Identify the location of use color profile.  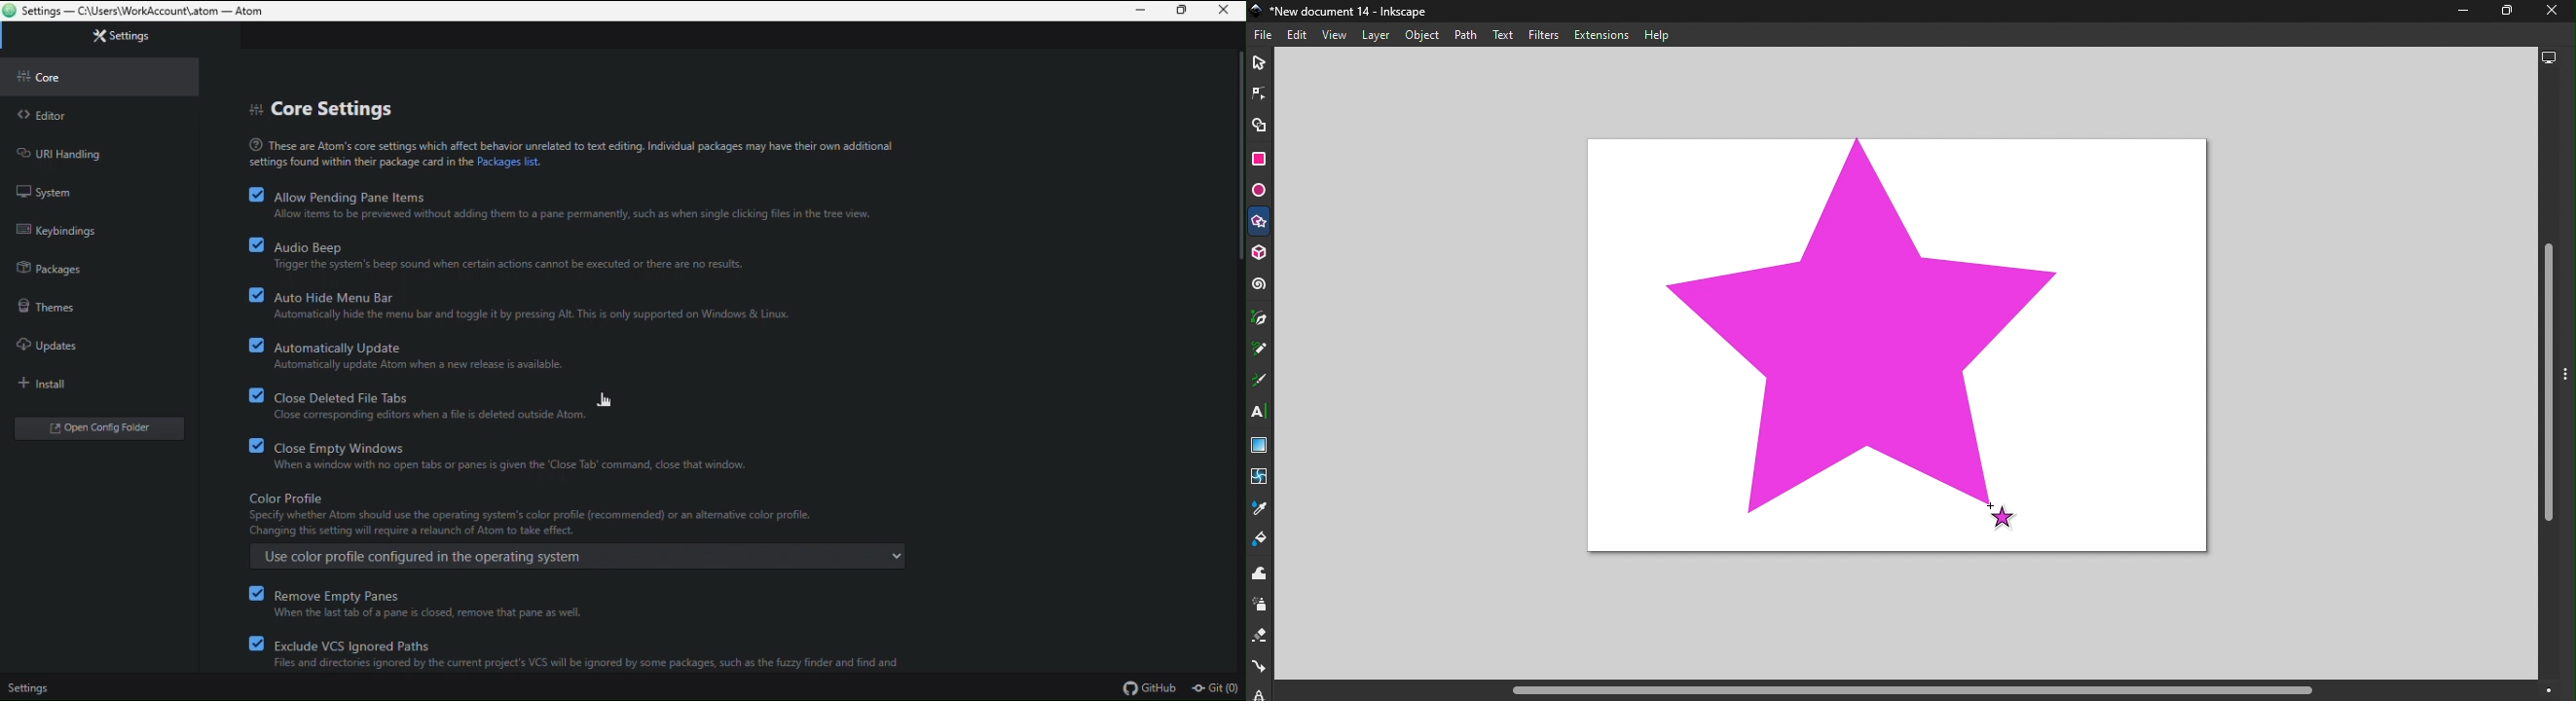
(577, 556).